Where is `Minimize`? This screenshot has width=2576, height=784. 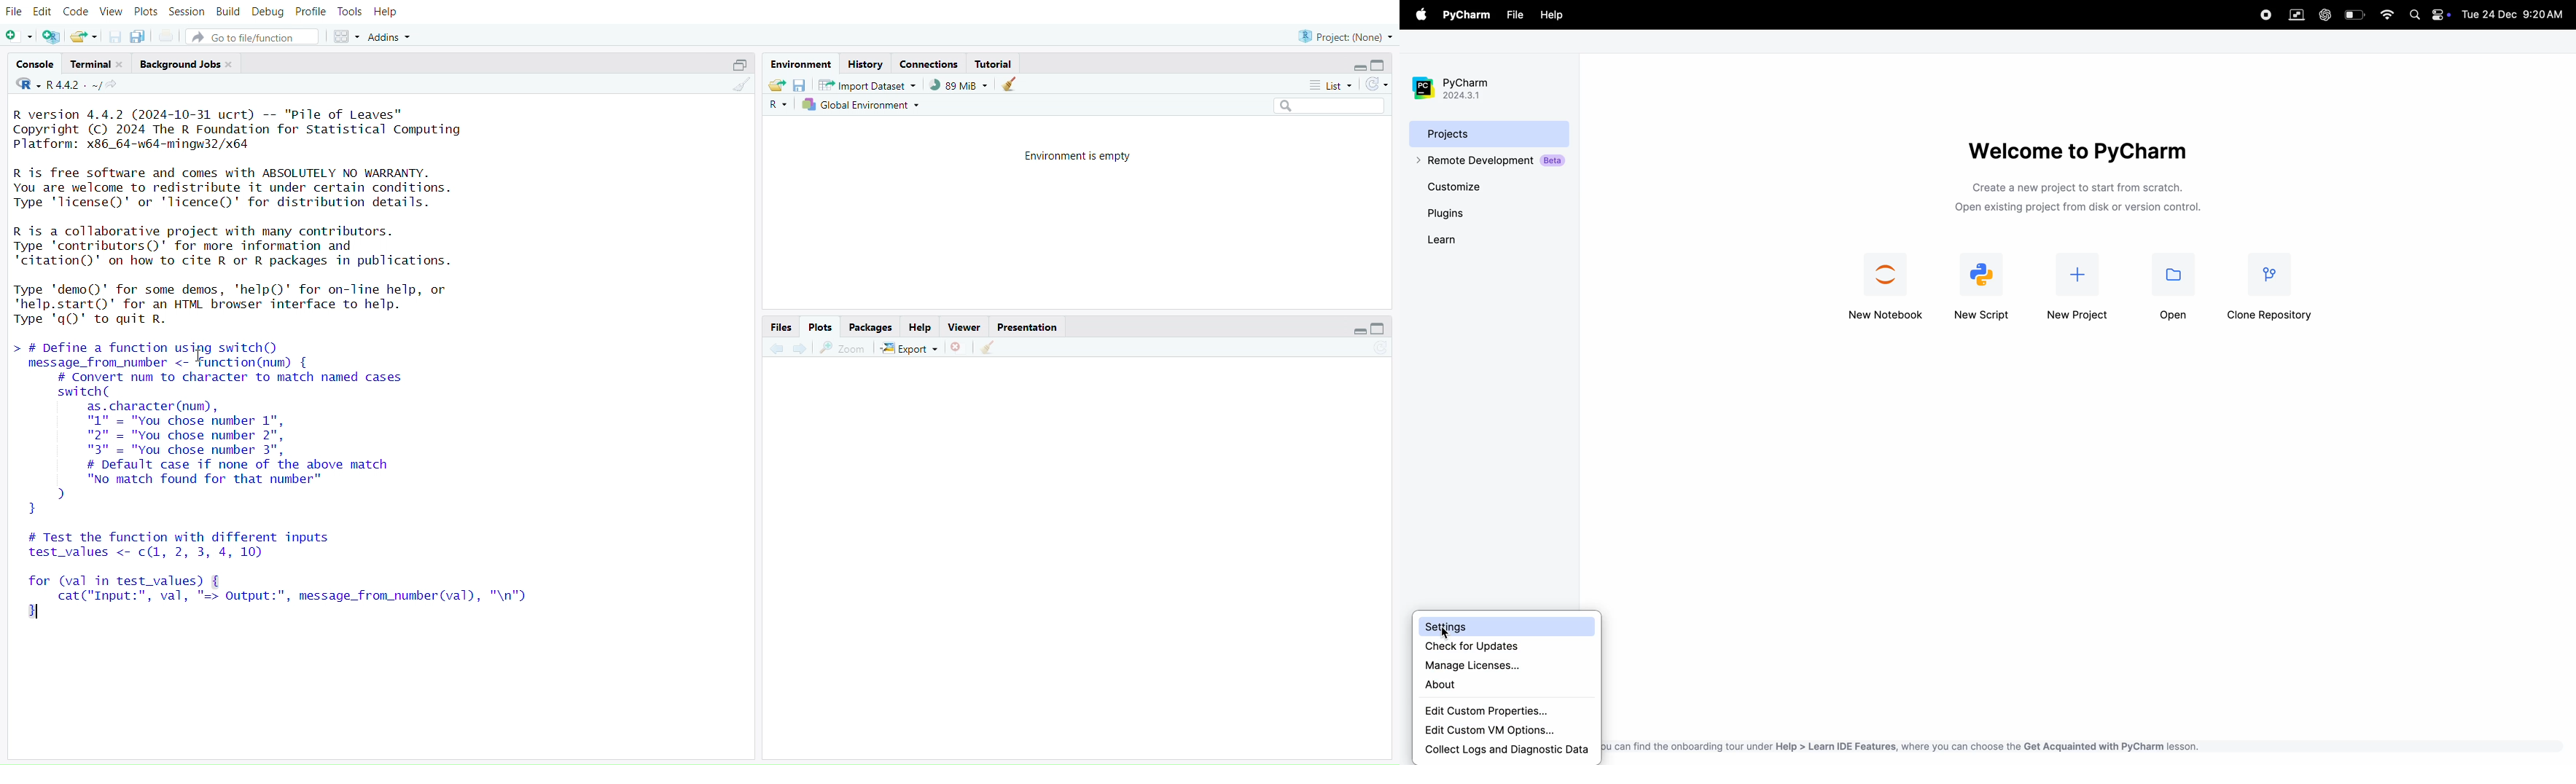
Minimize is located at coordinates (1357, 330).